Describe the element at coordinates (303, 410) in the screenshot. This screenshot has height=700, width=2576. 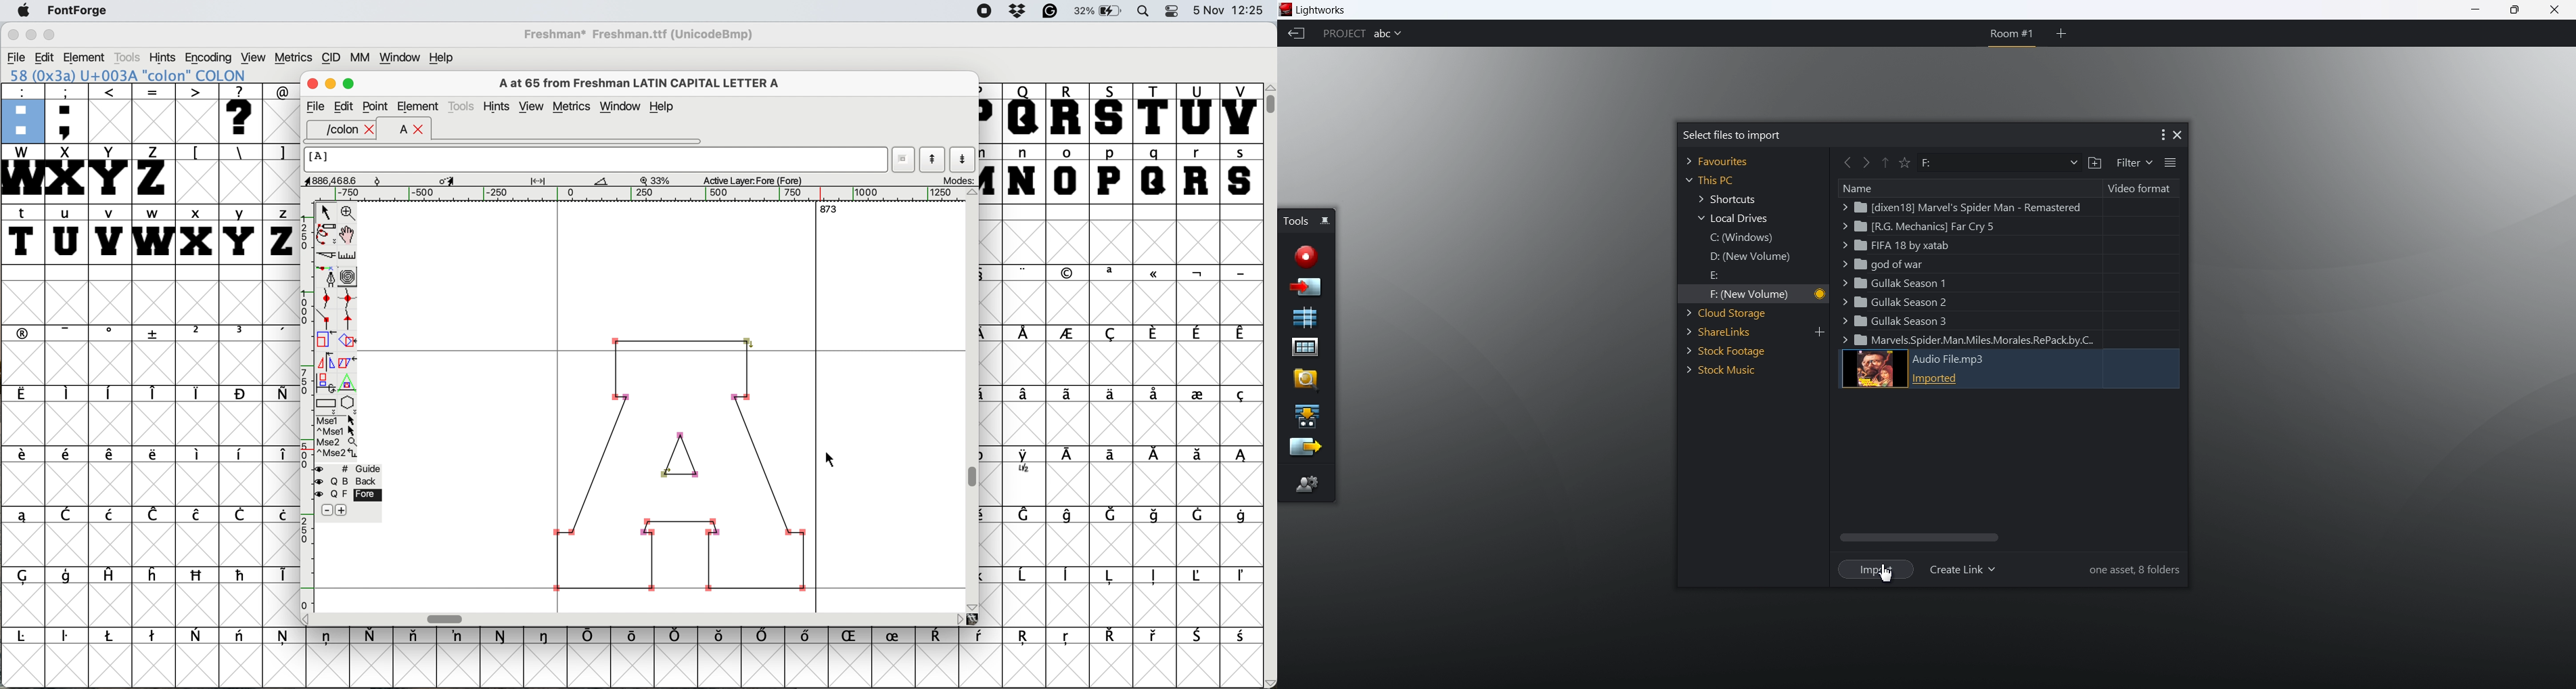
I see `vertical scale` at that location.